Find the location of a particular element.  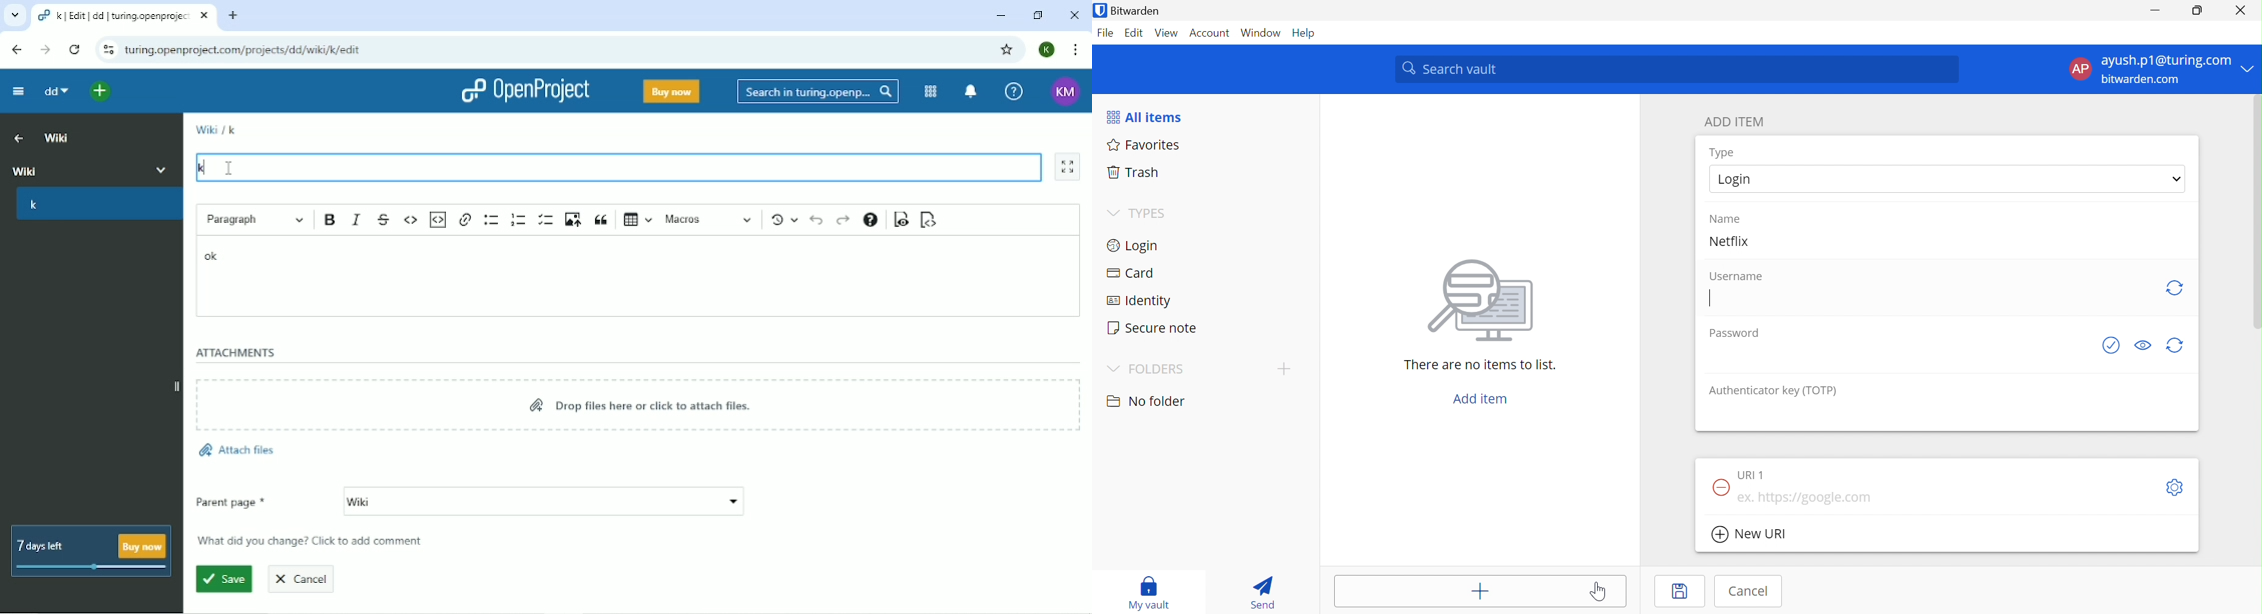

TYPES is located at coordinates (1138, 213).